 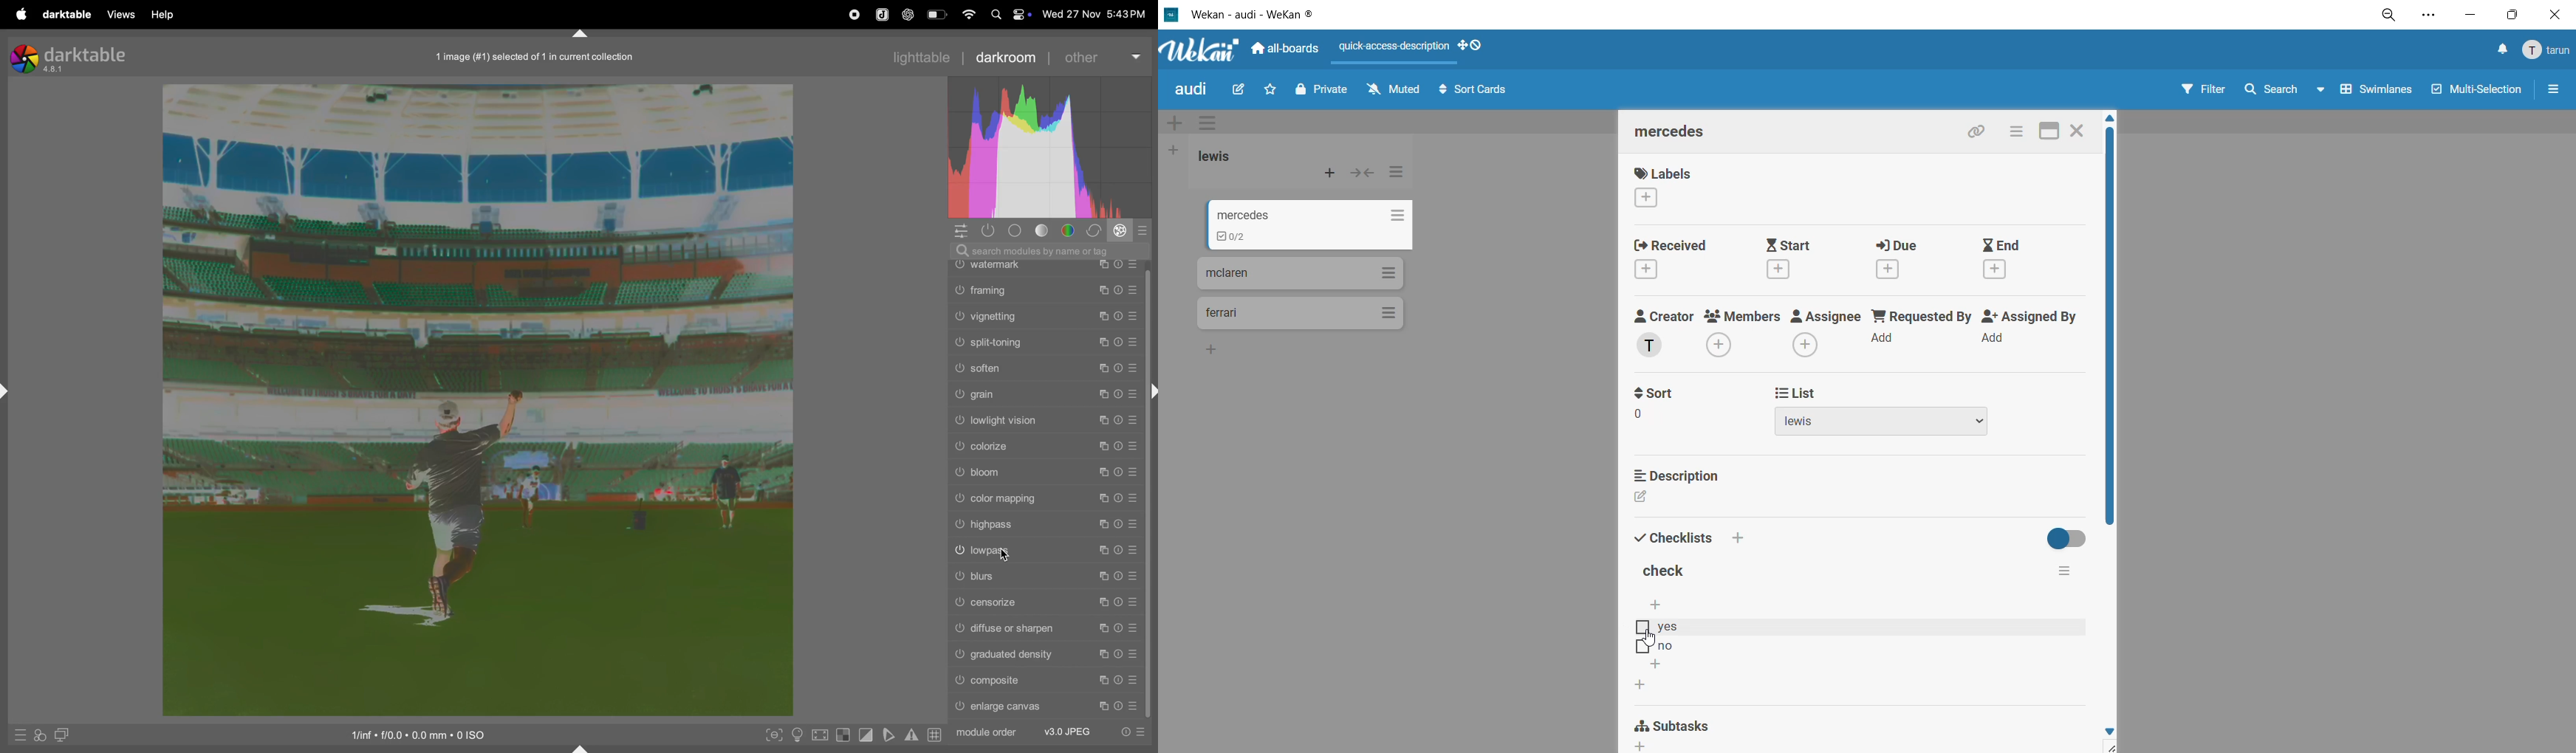 What do you see at coordinates (1267, 88) in the screenshot?
I see `star` at bounding box center [1267, 88].